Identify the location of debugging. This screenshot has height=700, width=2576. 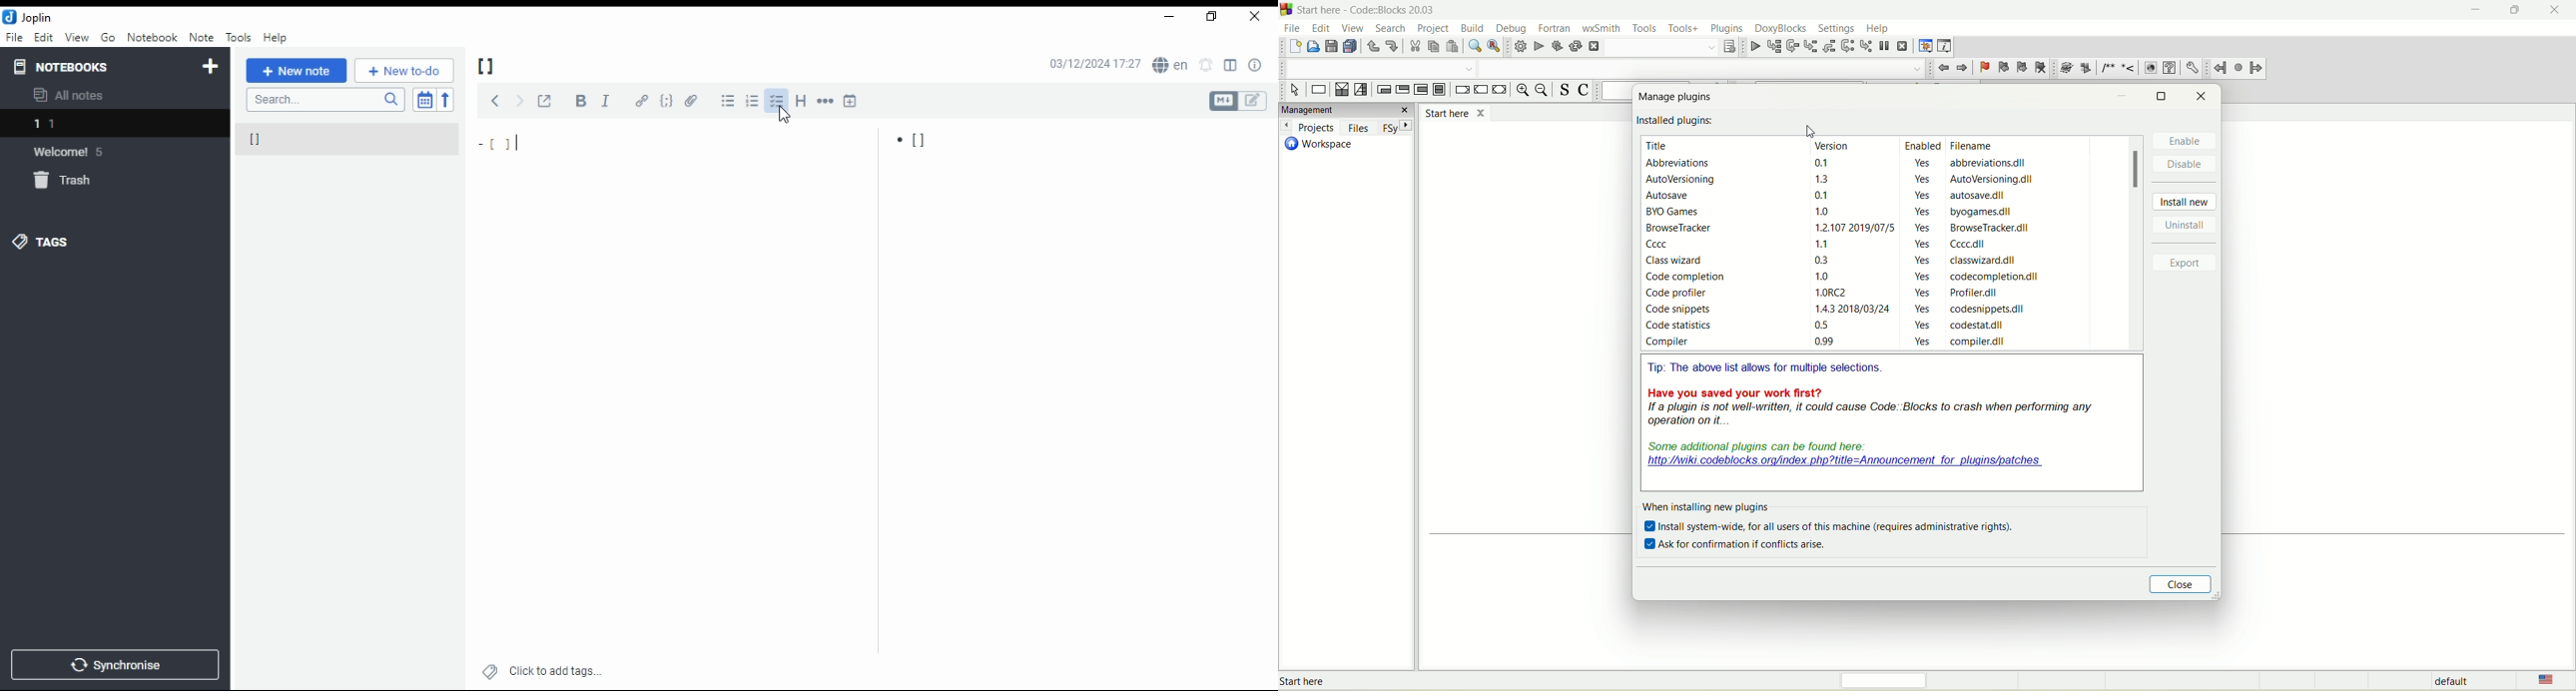
(1925, 44).